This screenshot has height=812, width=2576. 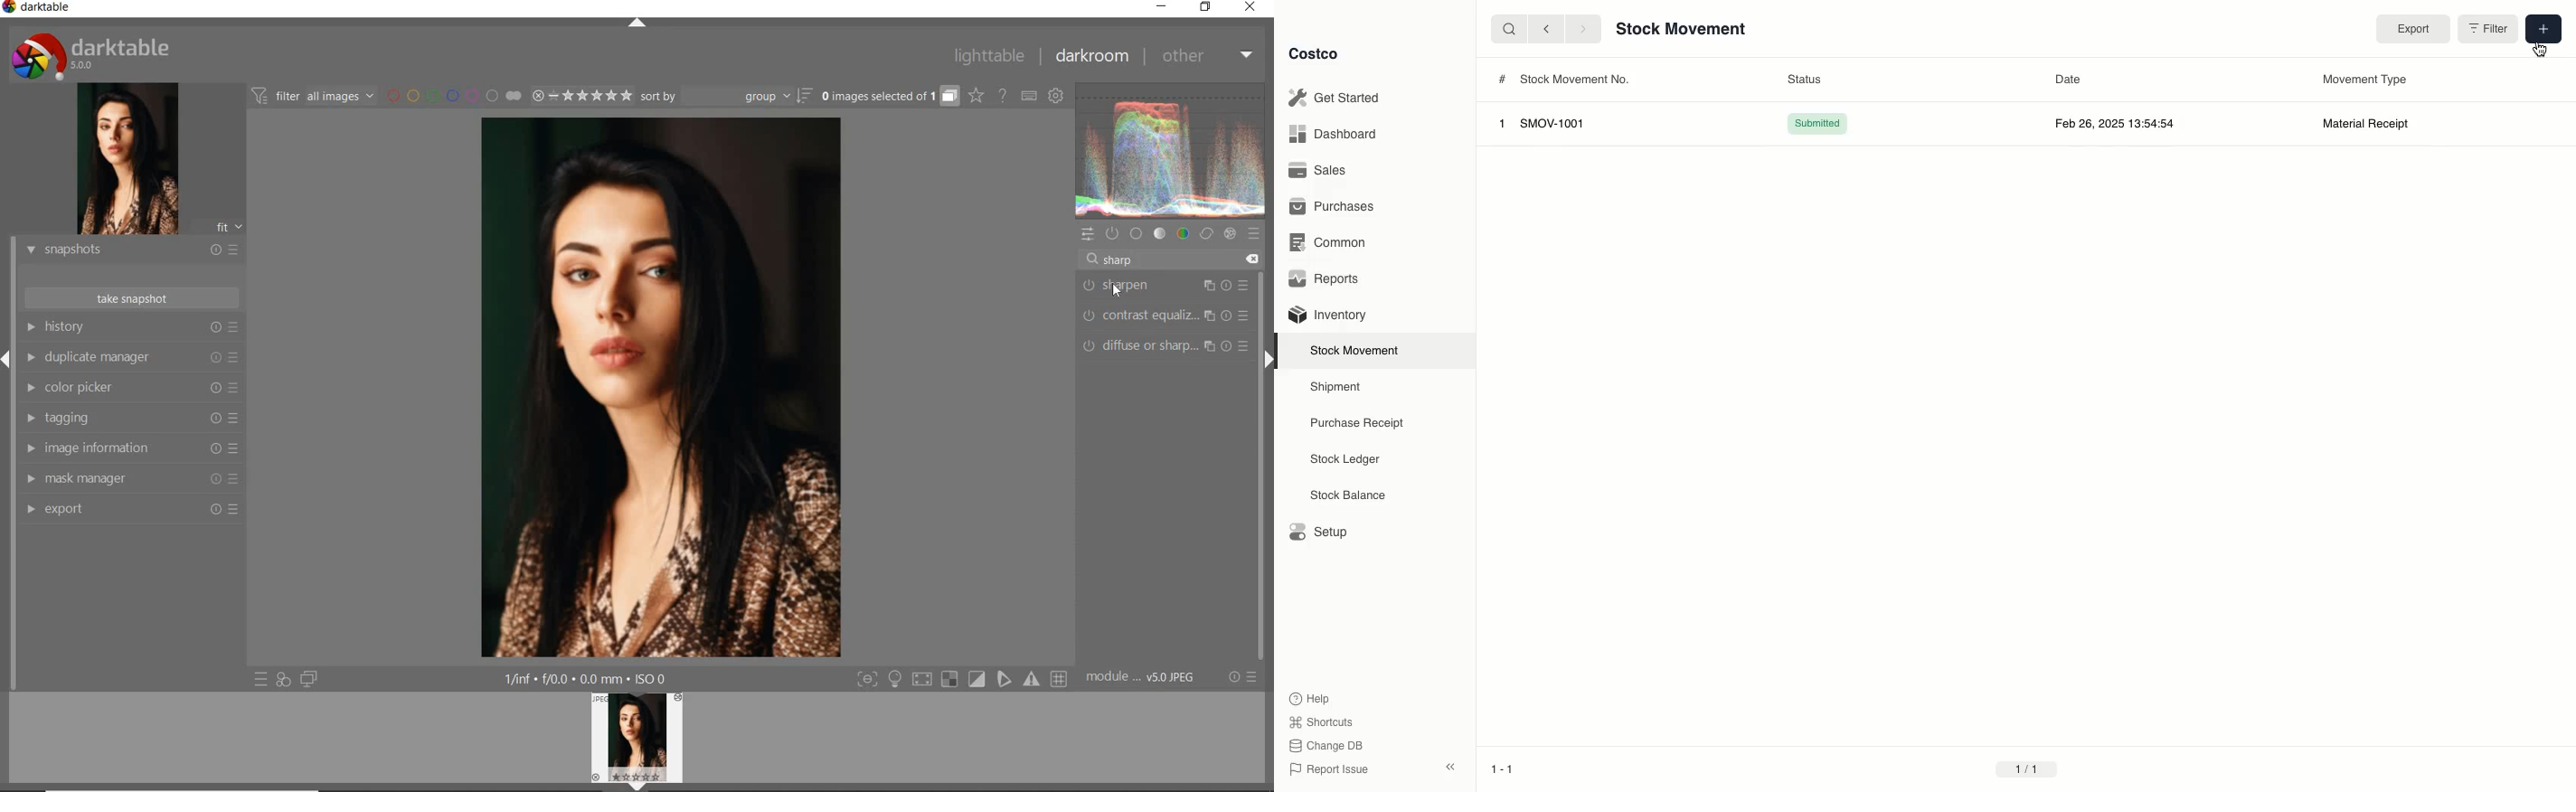 I want to click on Purchase Receipt, so click(x=1362, y=422).